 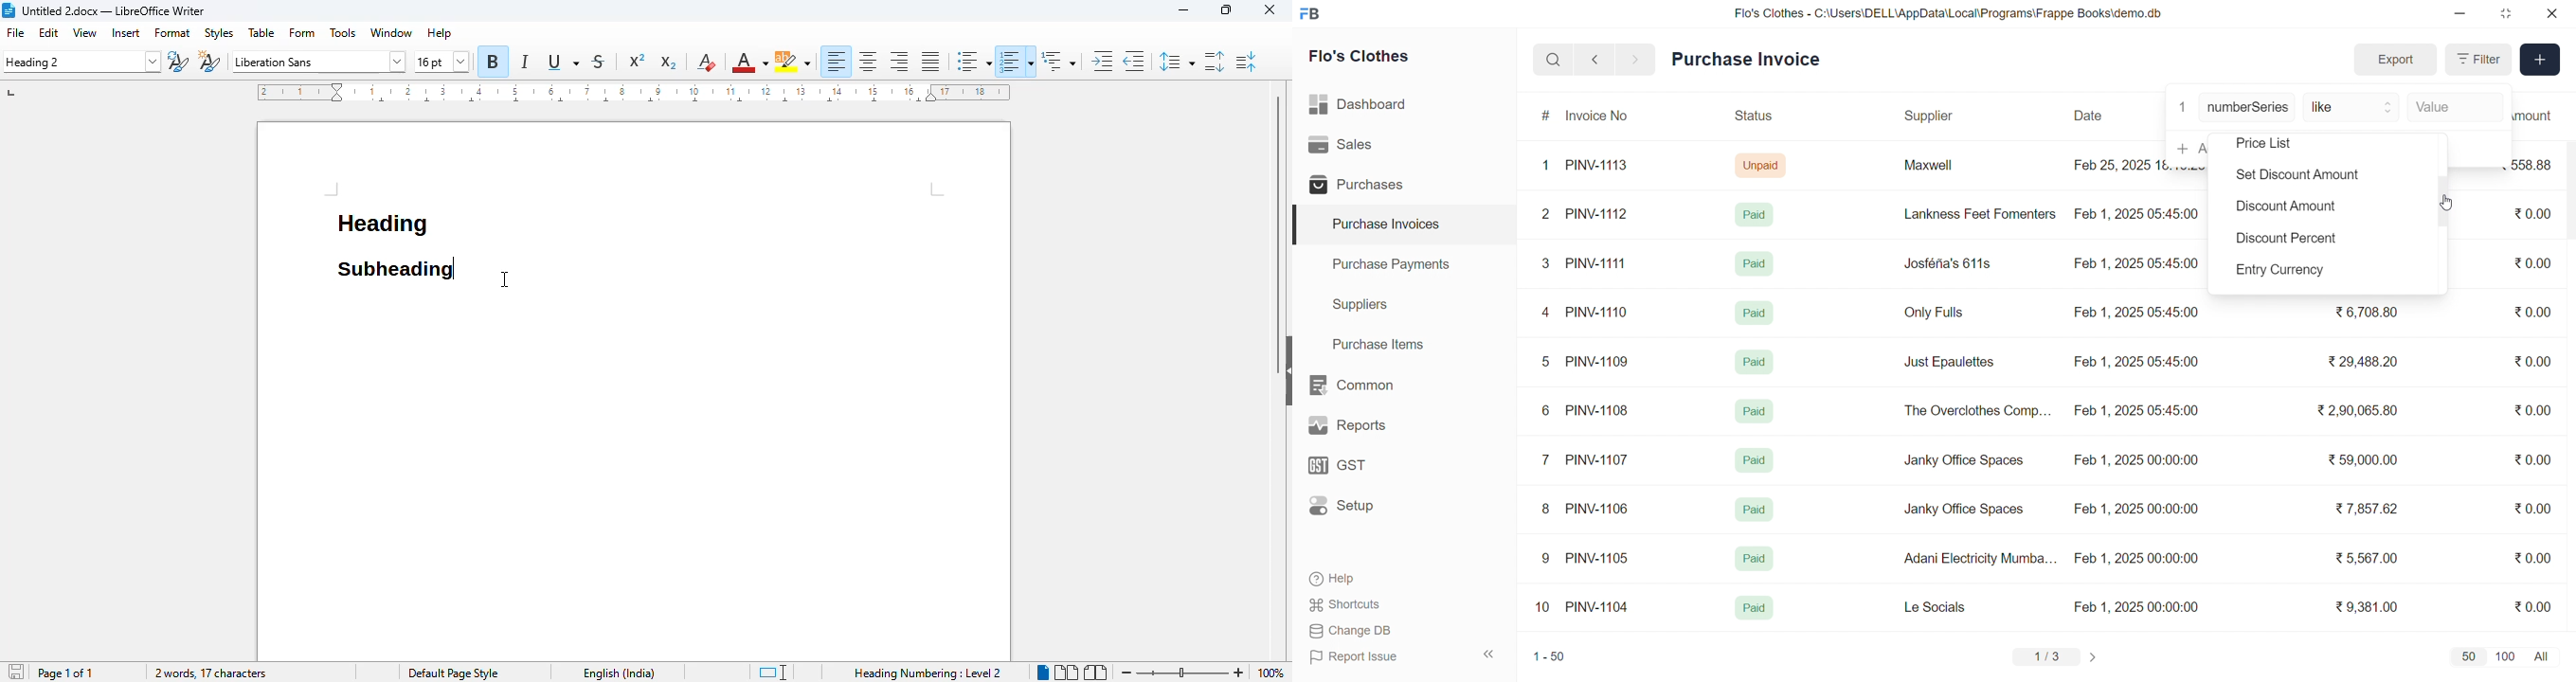 I want to click on toggle ordered list, so click(x=1016, y=62).